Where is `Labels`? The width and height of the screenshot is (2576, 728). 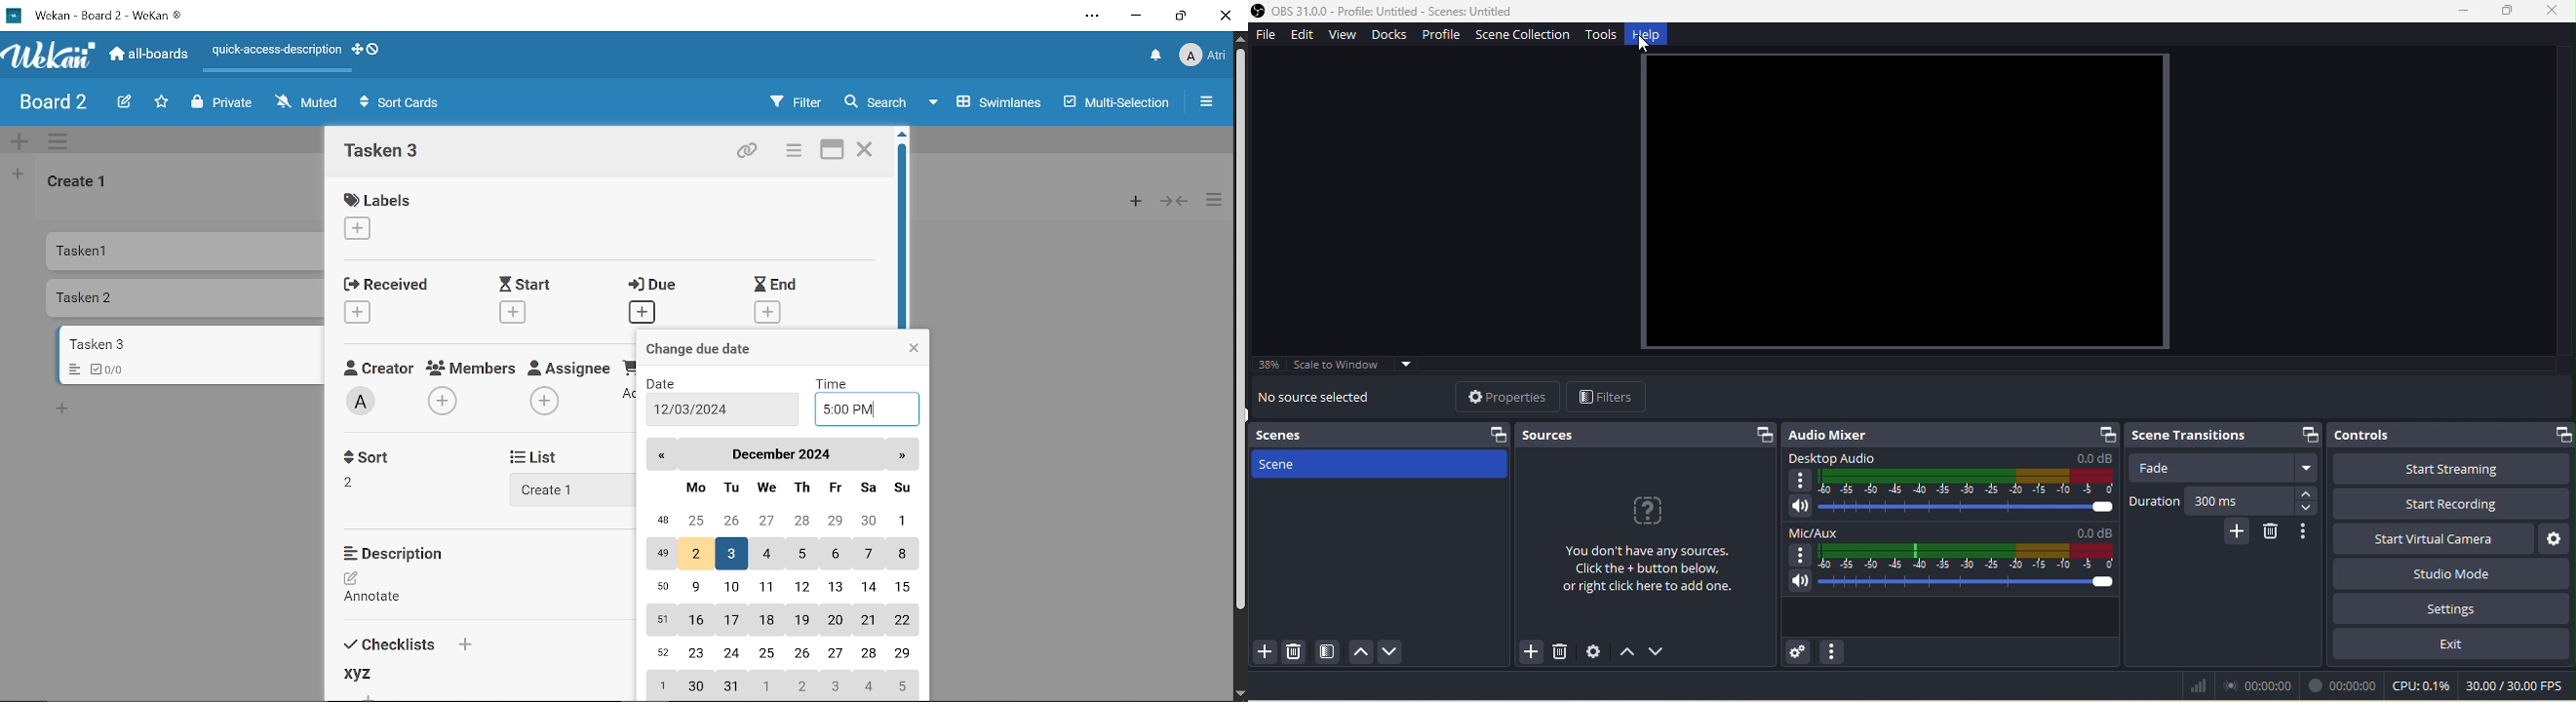 Labels is located at coordinates (382, 199).